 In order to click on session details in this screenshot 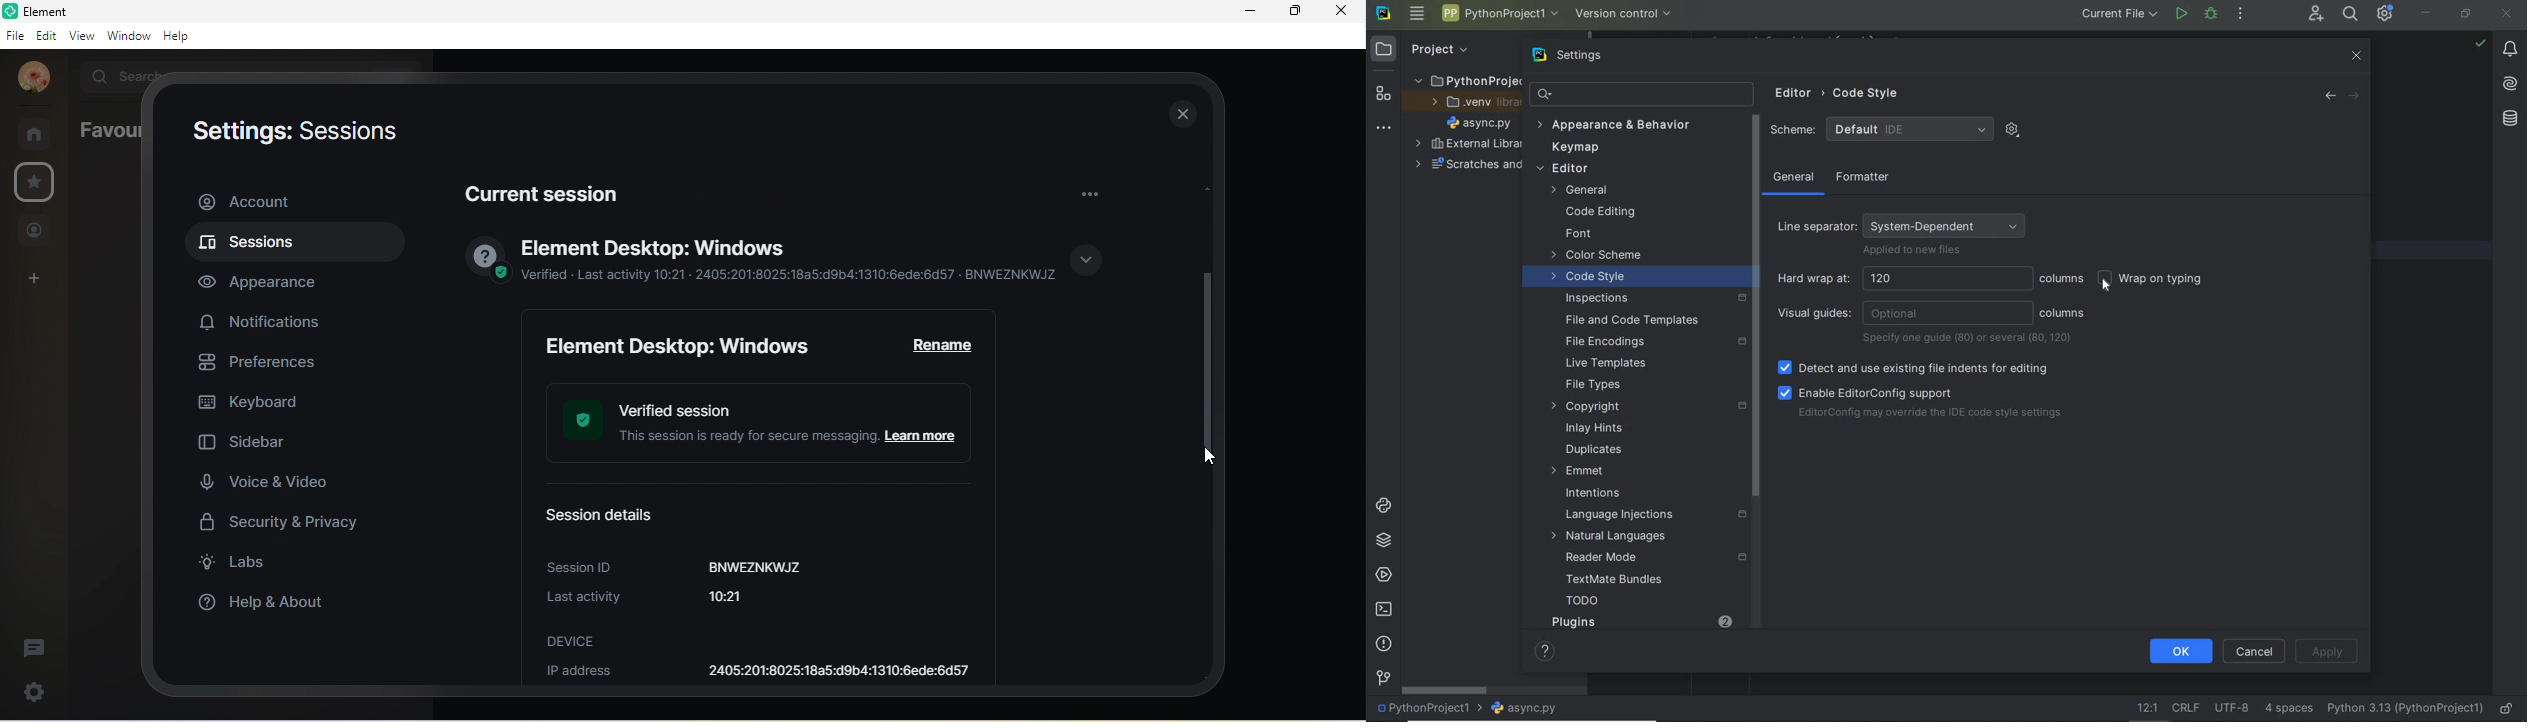, I will do `click(607, 512)`.